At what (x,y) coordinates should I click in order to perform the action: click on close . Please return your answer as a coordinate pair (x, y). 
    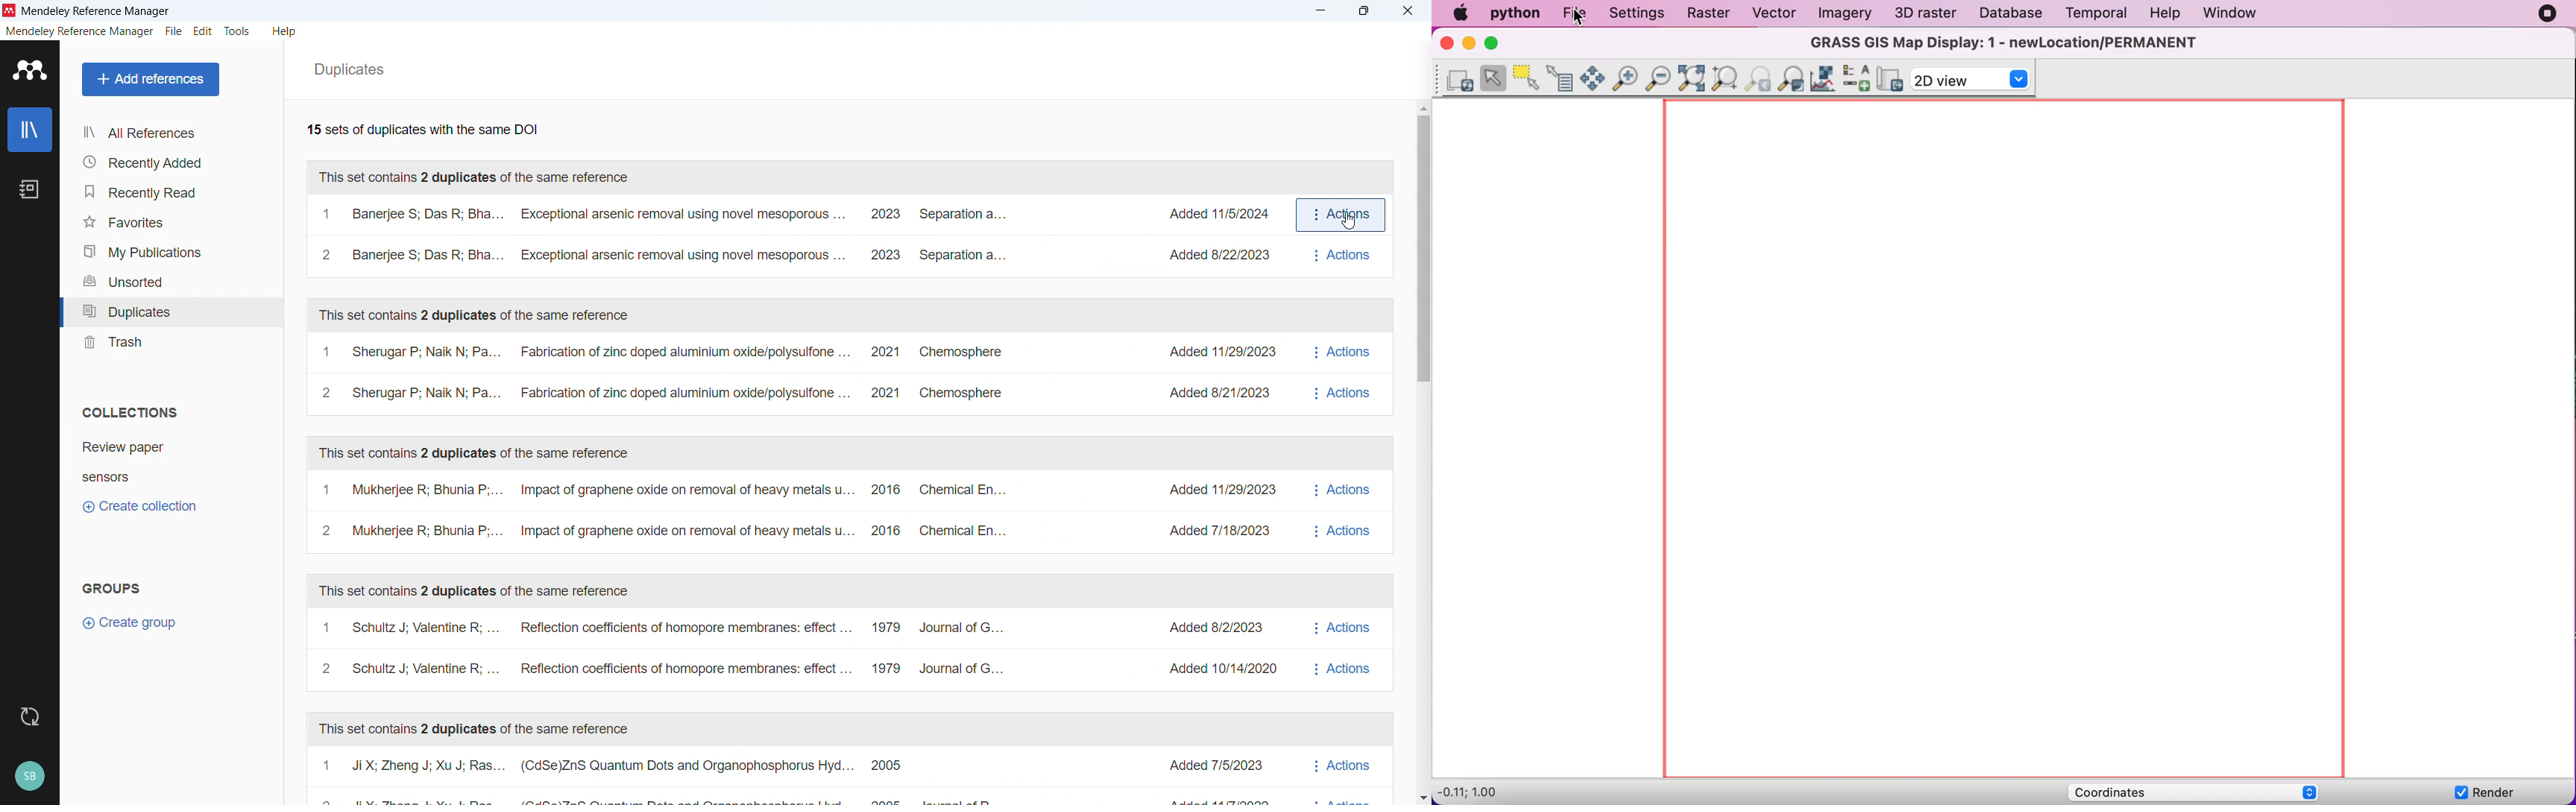
    Looking at the image, I should click on (1405, 11).